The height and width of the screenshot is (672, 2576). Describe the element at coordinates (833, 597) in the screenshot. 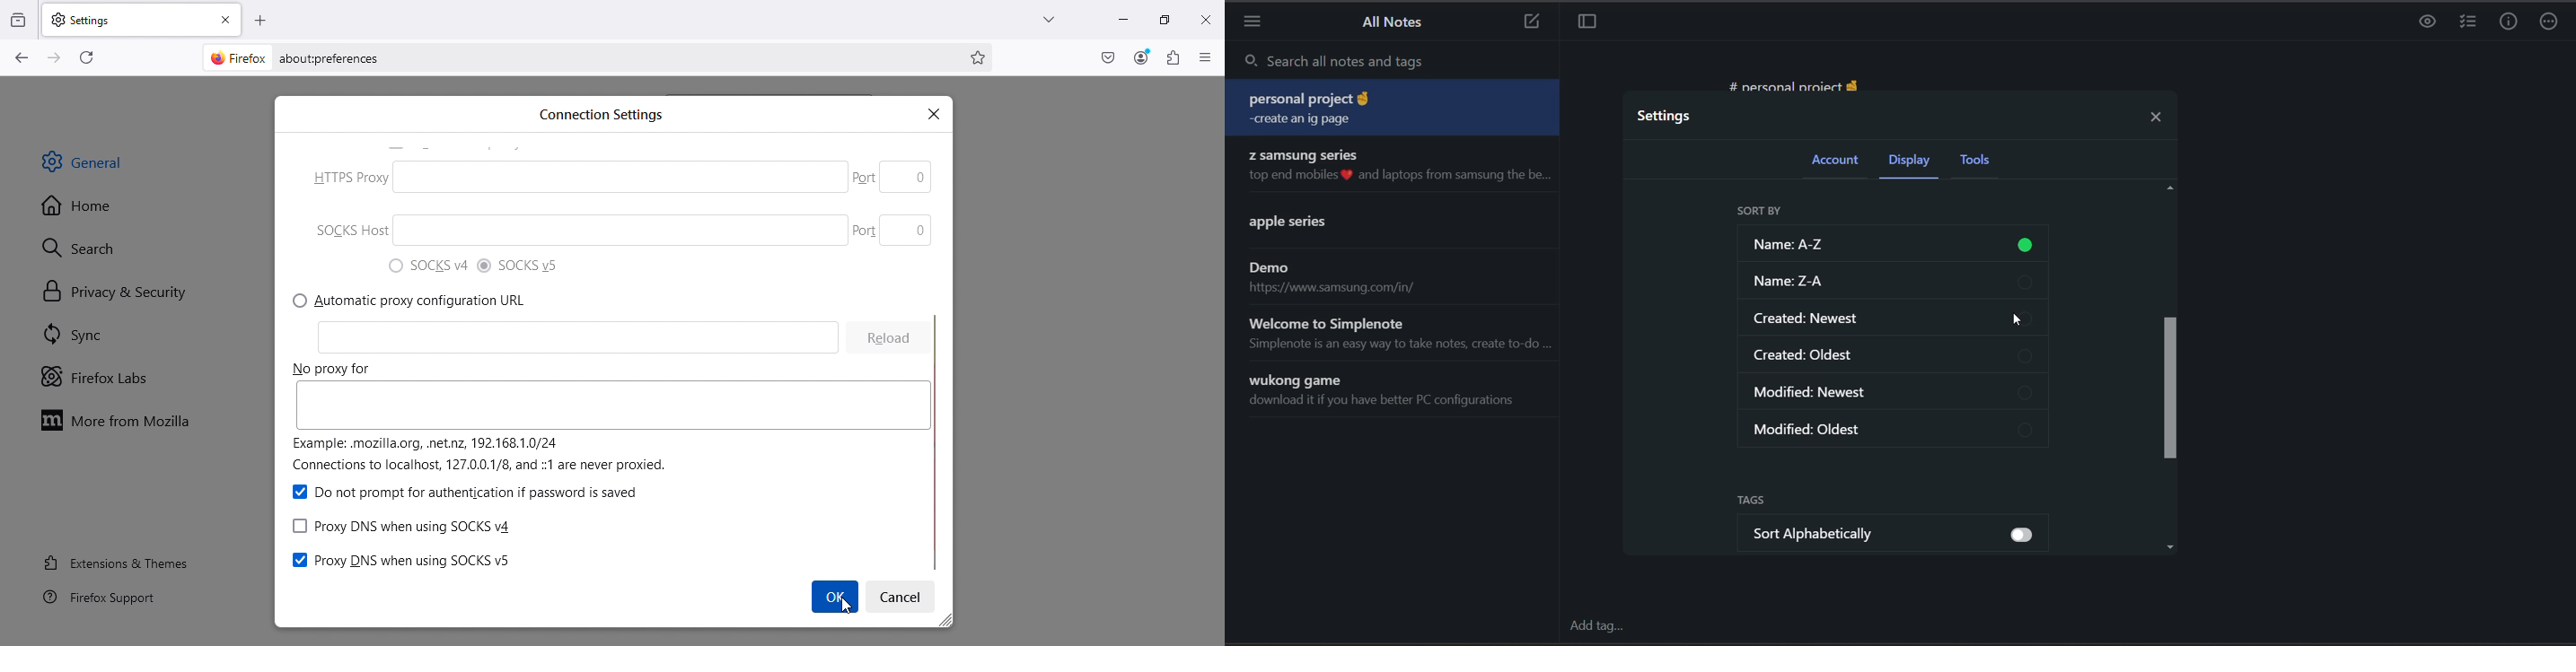

I see `Cursor` at that location.